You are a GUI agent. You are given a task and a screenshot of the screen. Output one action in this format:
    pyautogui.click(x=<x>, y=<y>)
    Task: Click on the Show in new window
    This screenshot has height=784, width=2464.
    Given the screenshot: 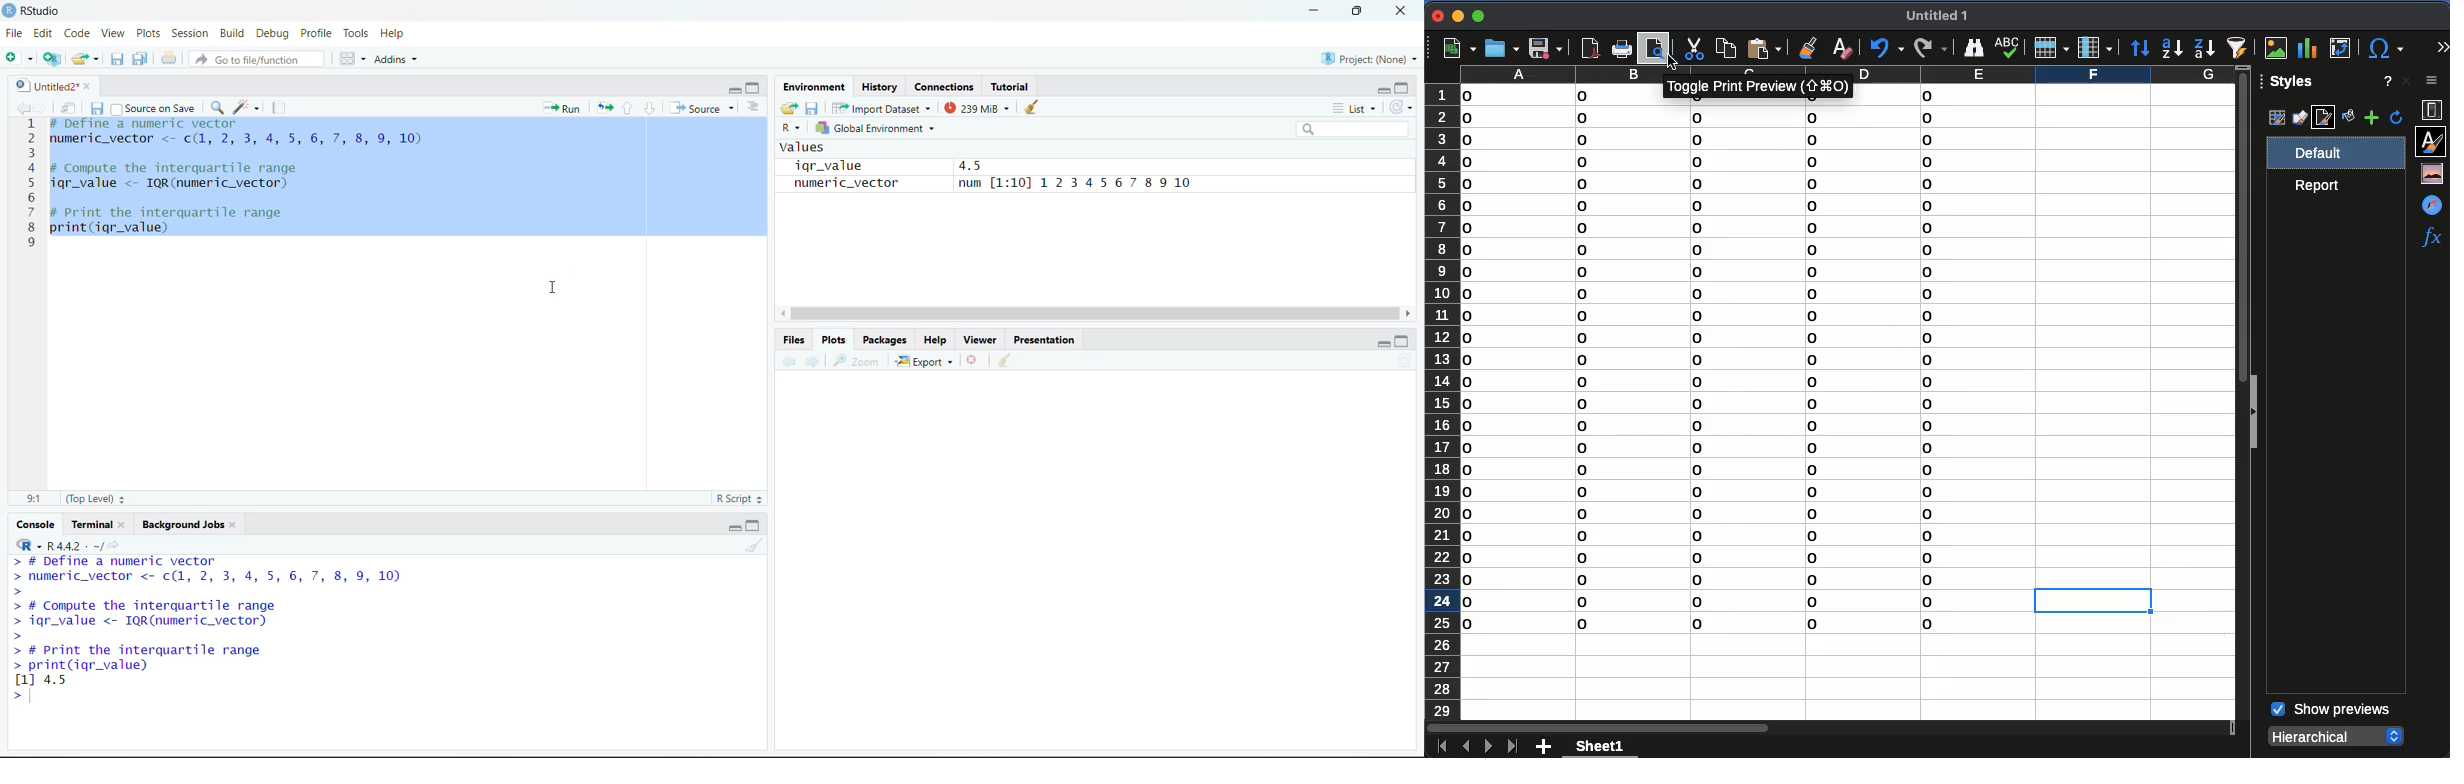 What is the action you would take?
    pyautogui.click(x=70, y=108)
    